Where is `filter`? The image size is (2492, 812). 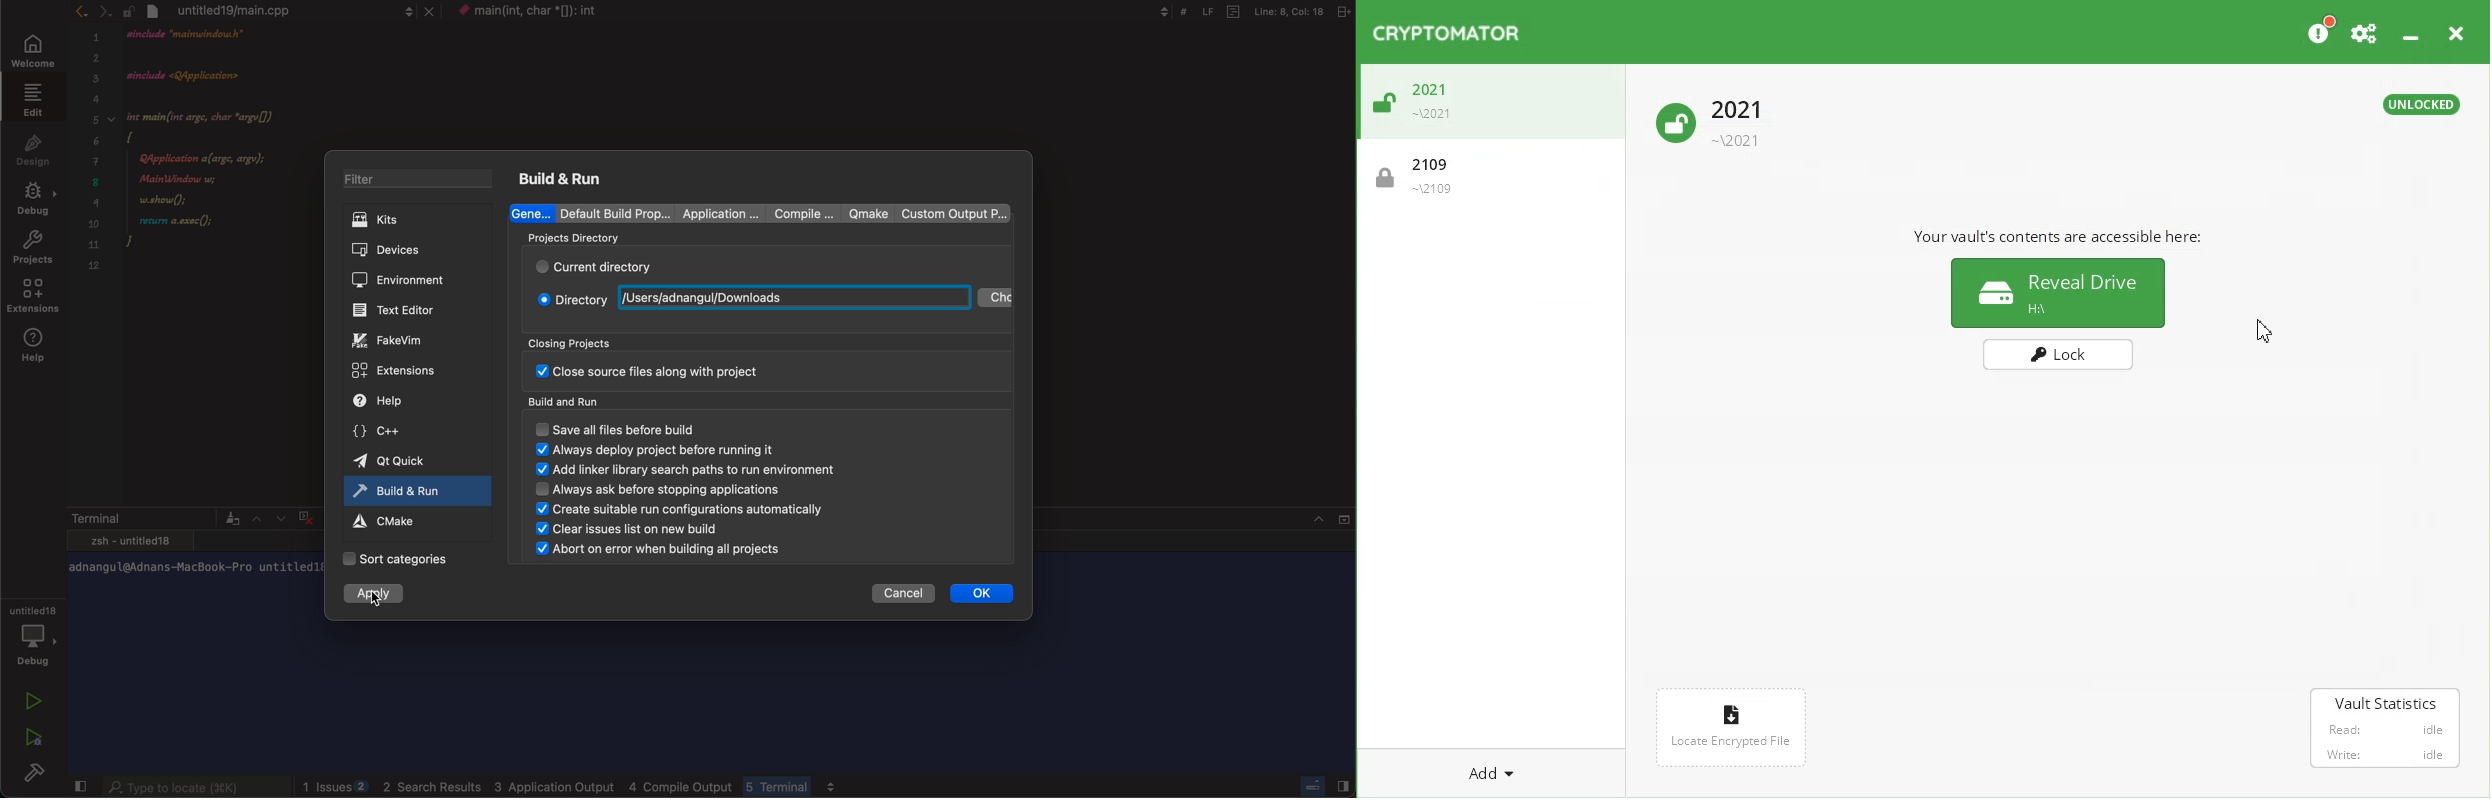
filter is located at coordinates (419, 181).